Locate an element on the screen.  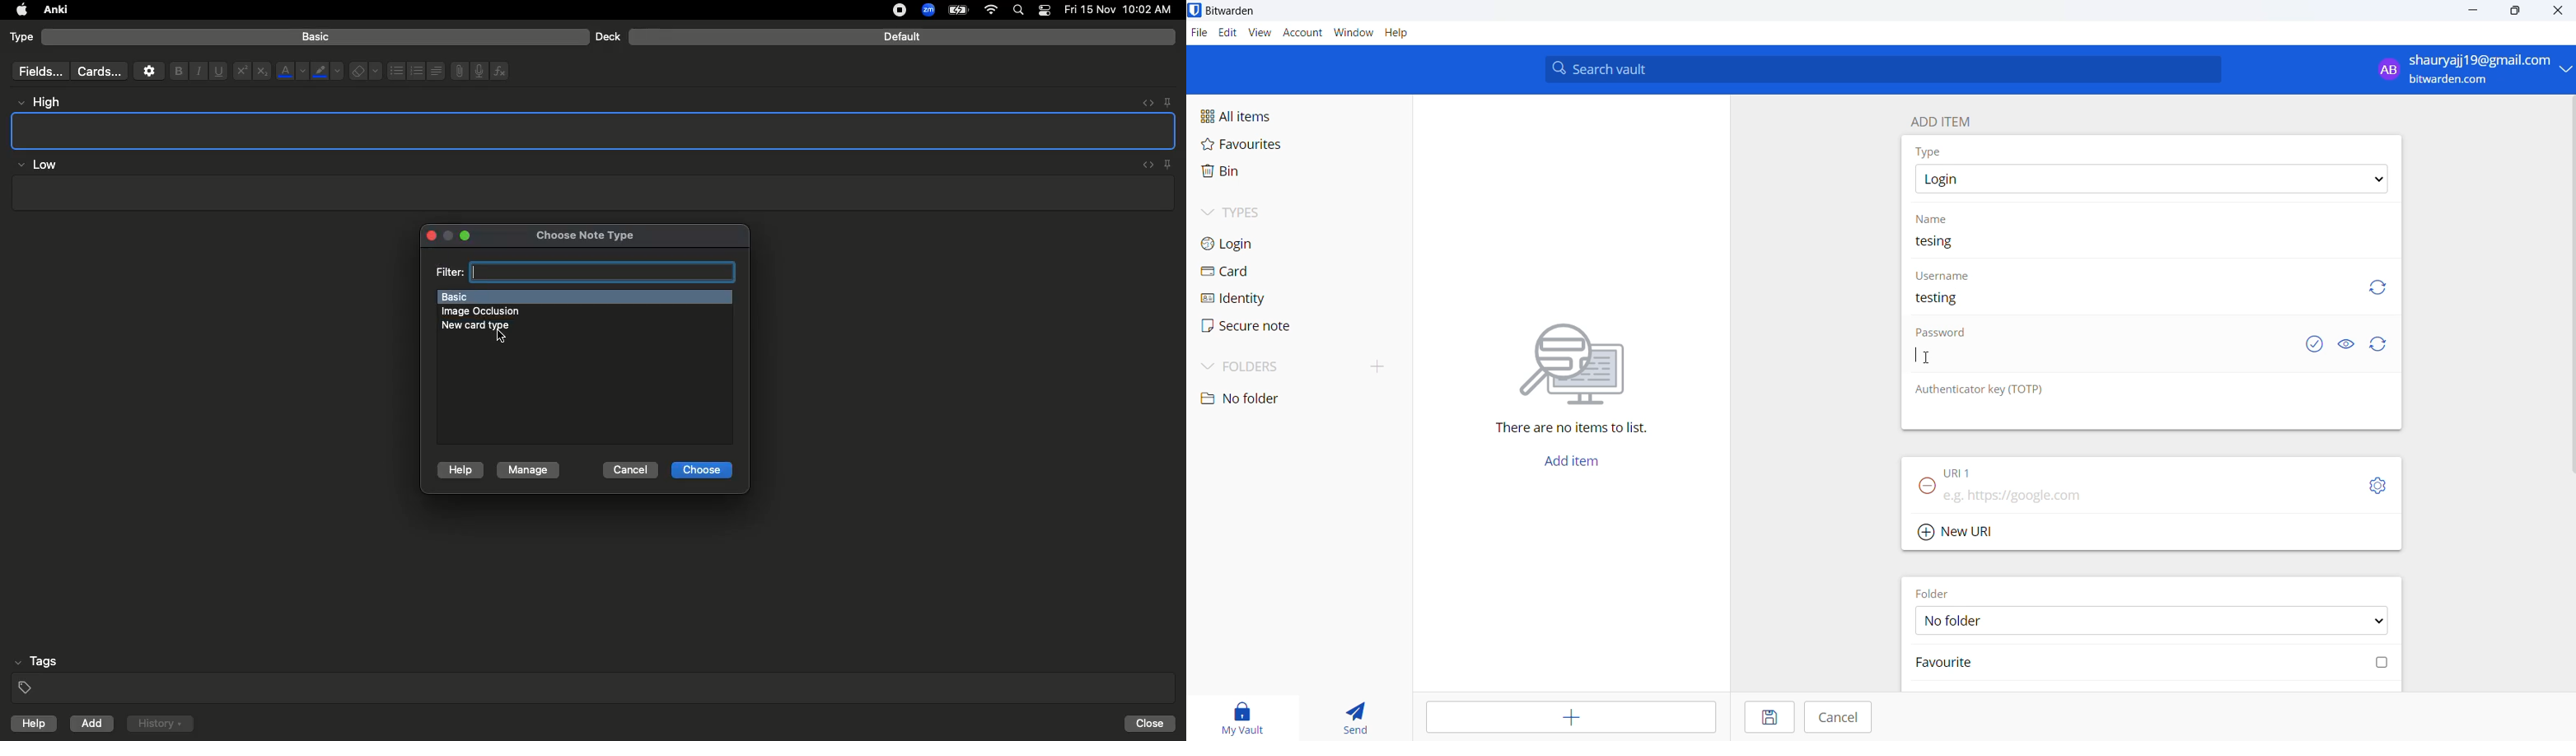
There are no items to list. is located at coordinates (1579, 430).